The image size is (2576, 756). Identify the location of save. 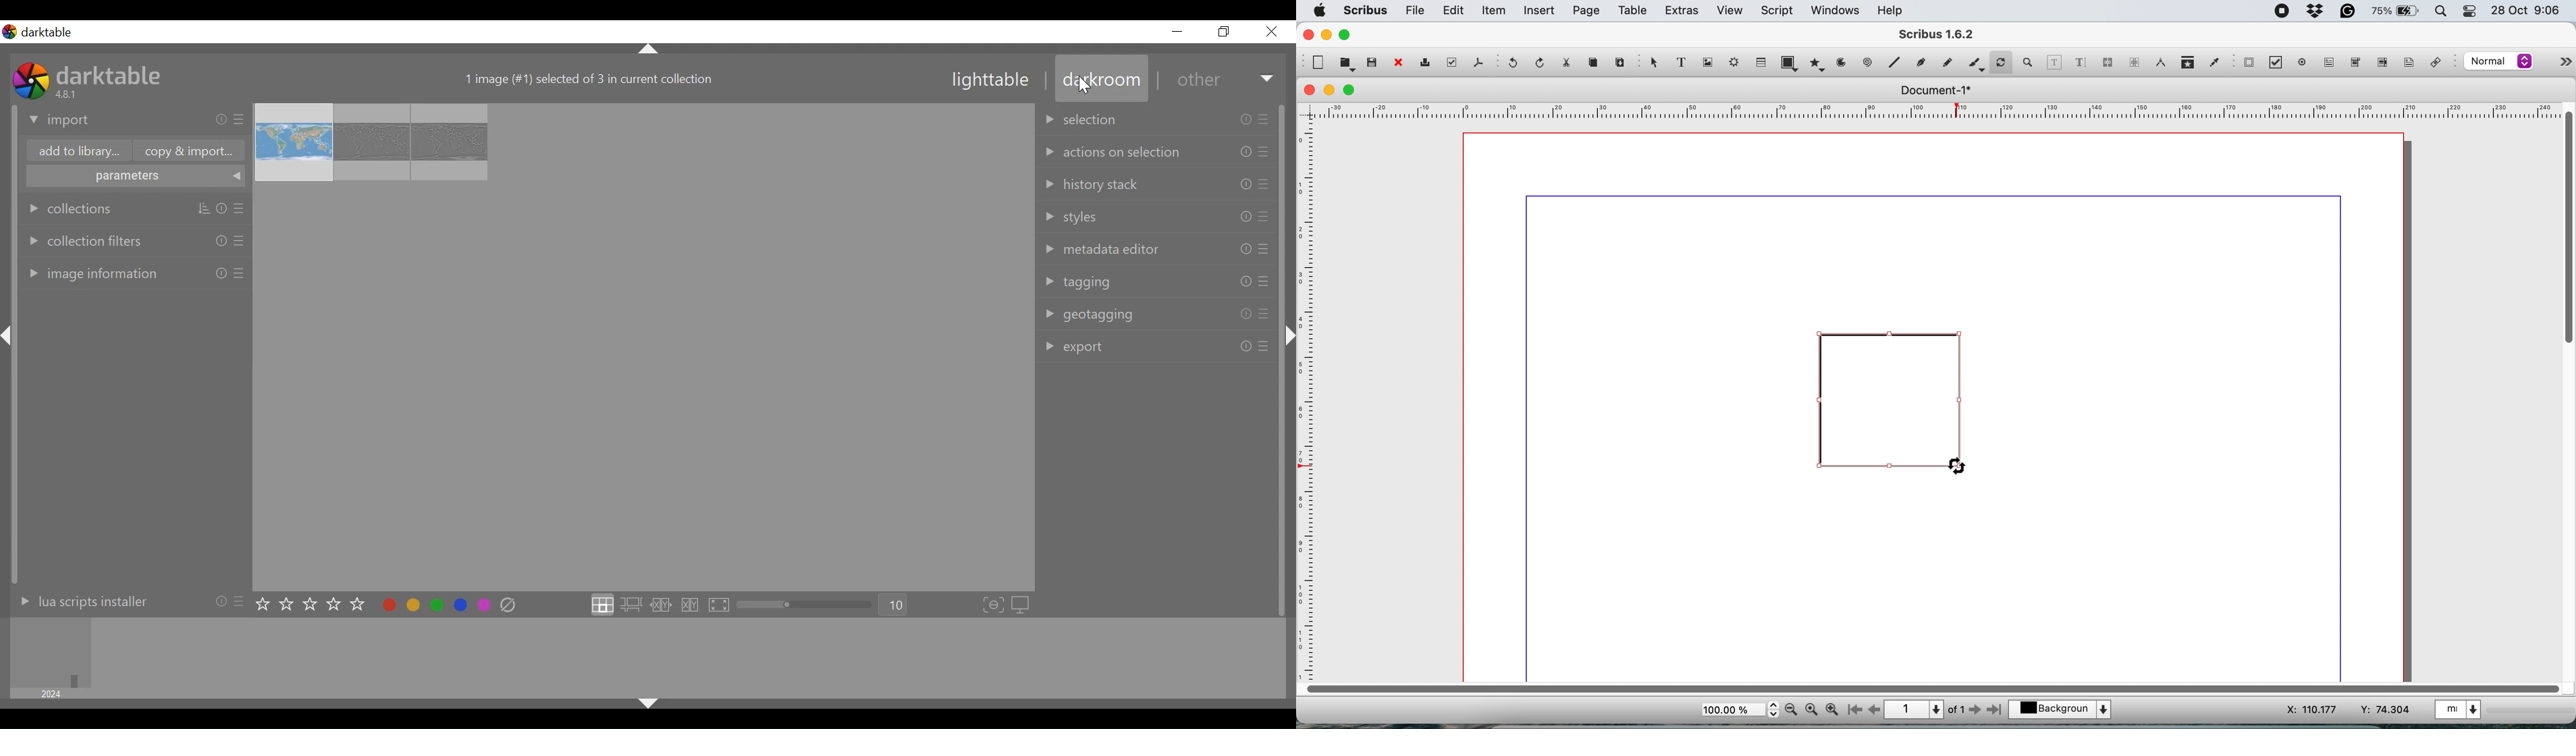
(1372, 62).